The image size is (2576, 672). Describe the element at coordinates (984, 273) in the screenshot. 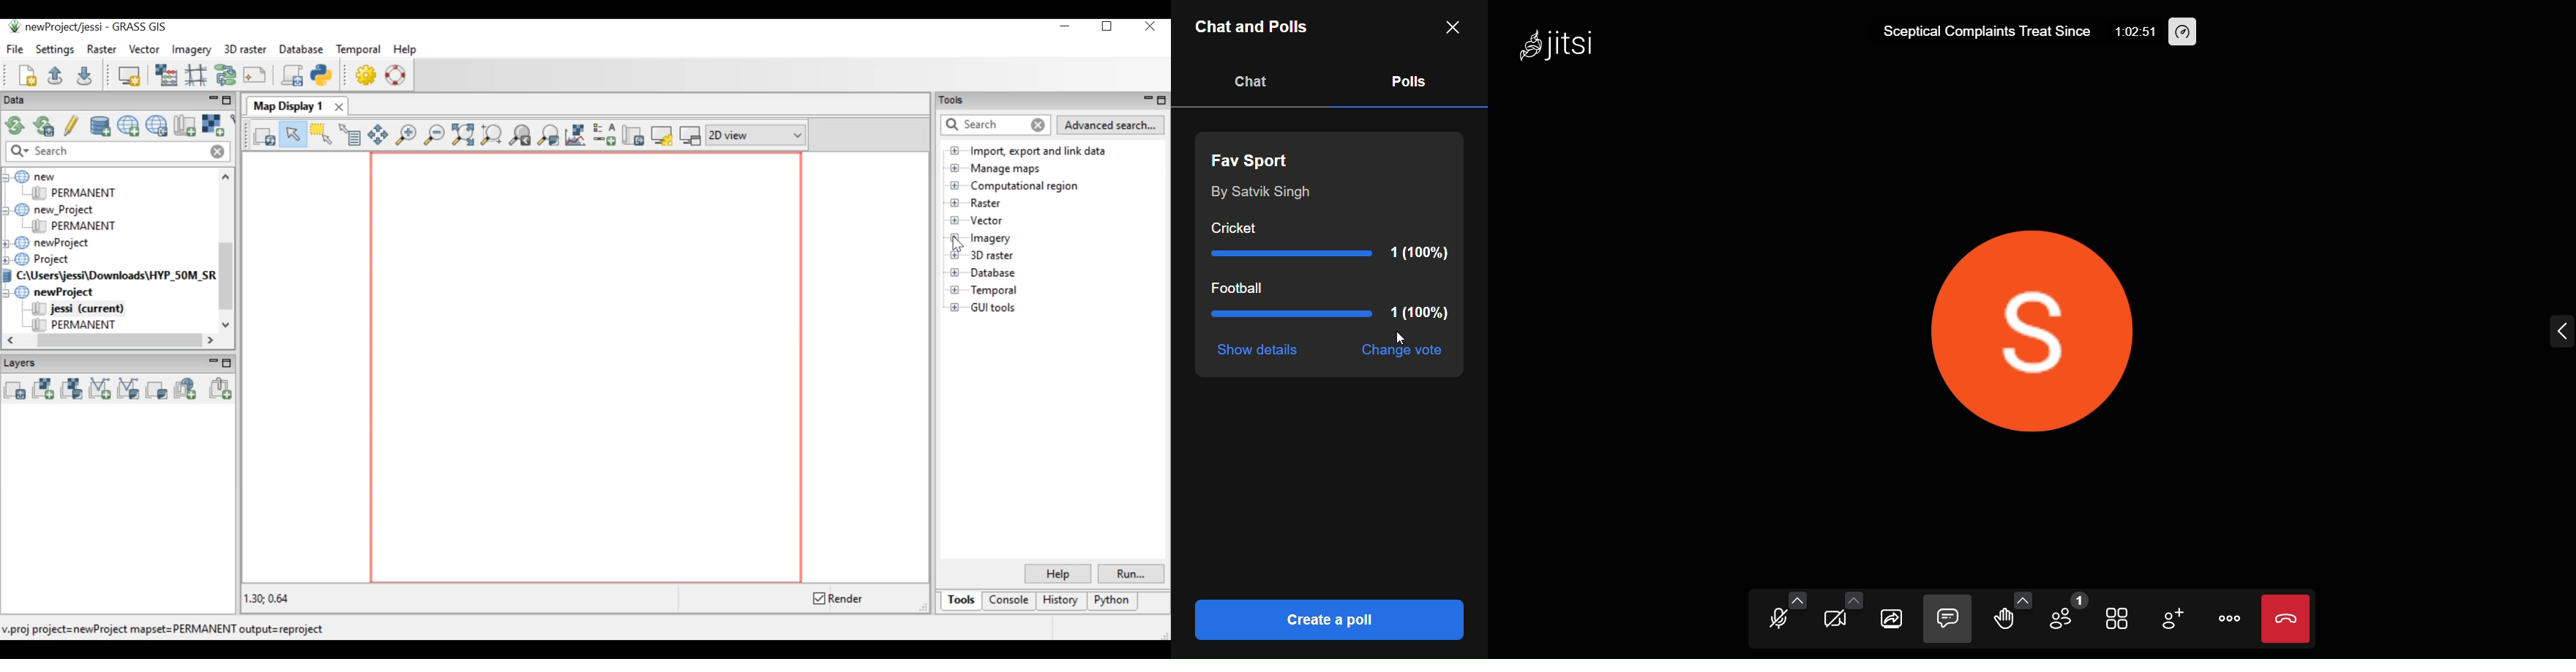

I see `Database` at that location.